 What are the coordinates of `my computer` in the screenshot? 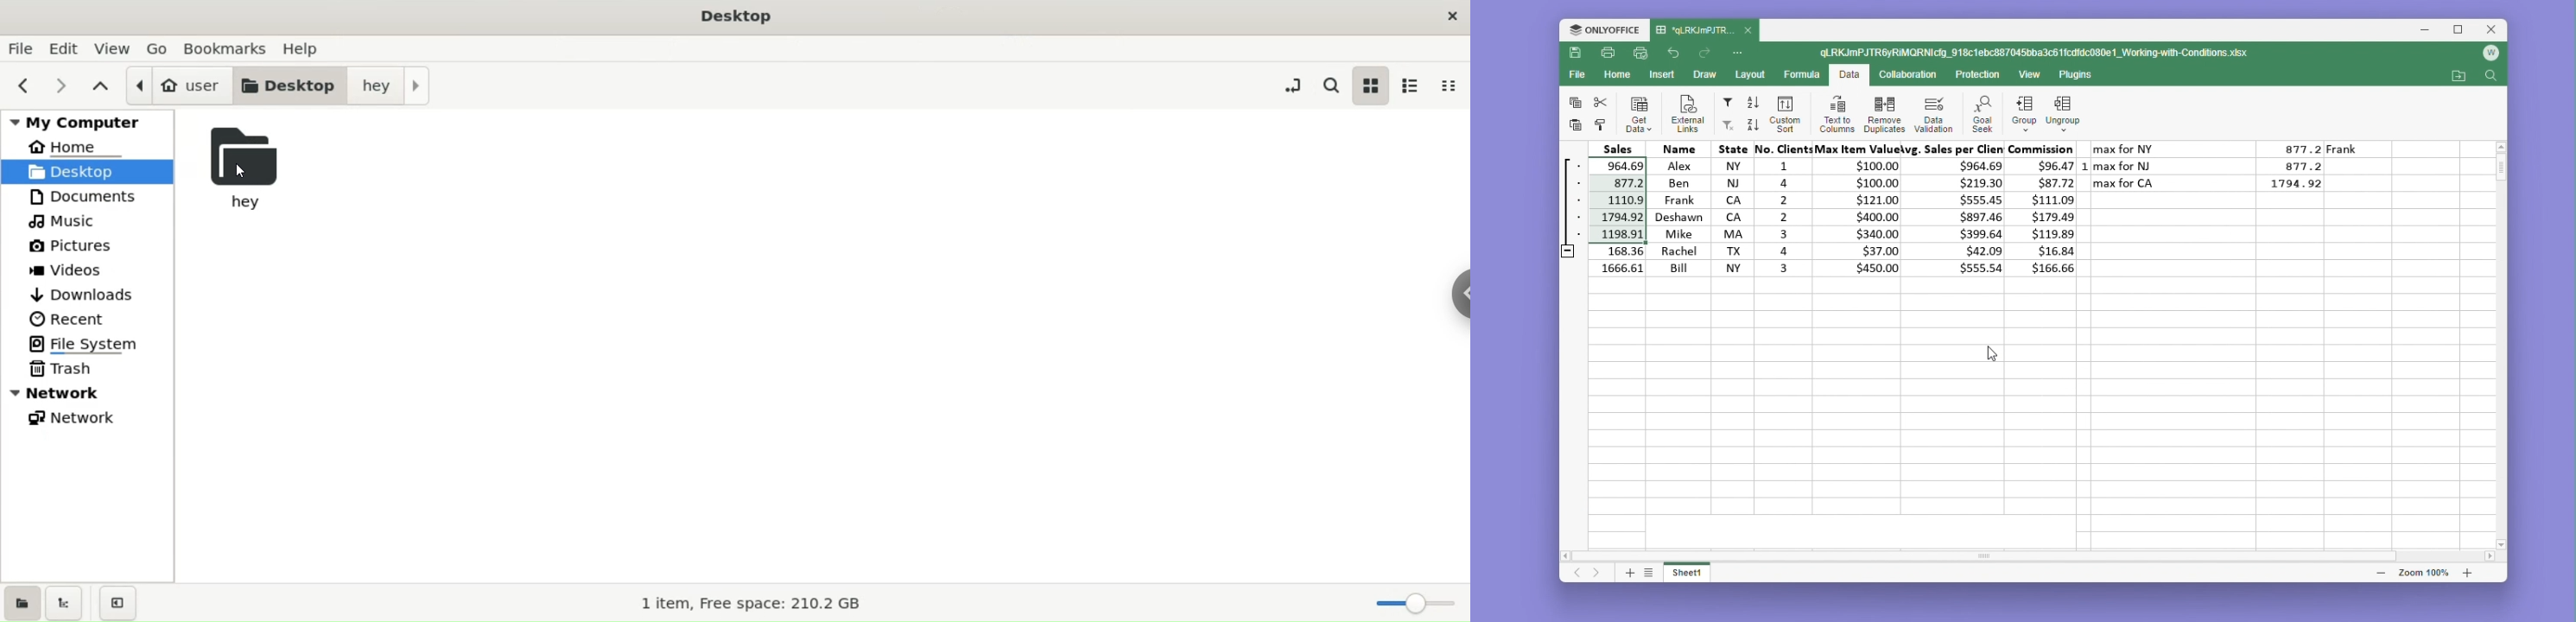 It's located at (87, 125).